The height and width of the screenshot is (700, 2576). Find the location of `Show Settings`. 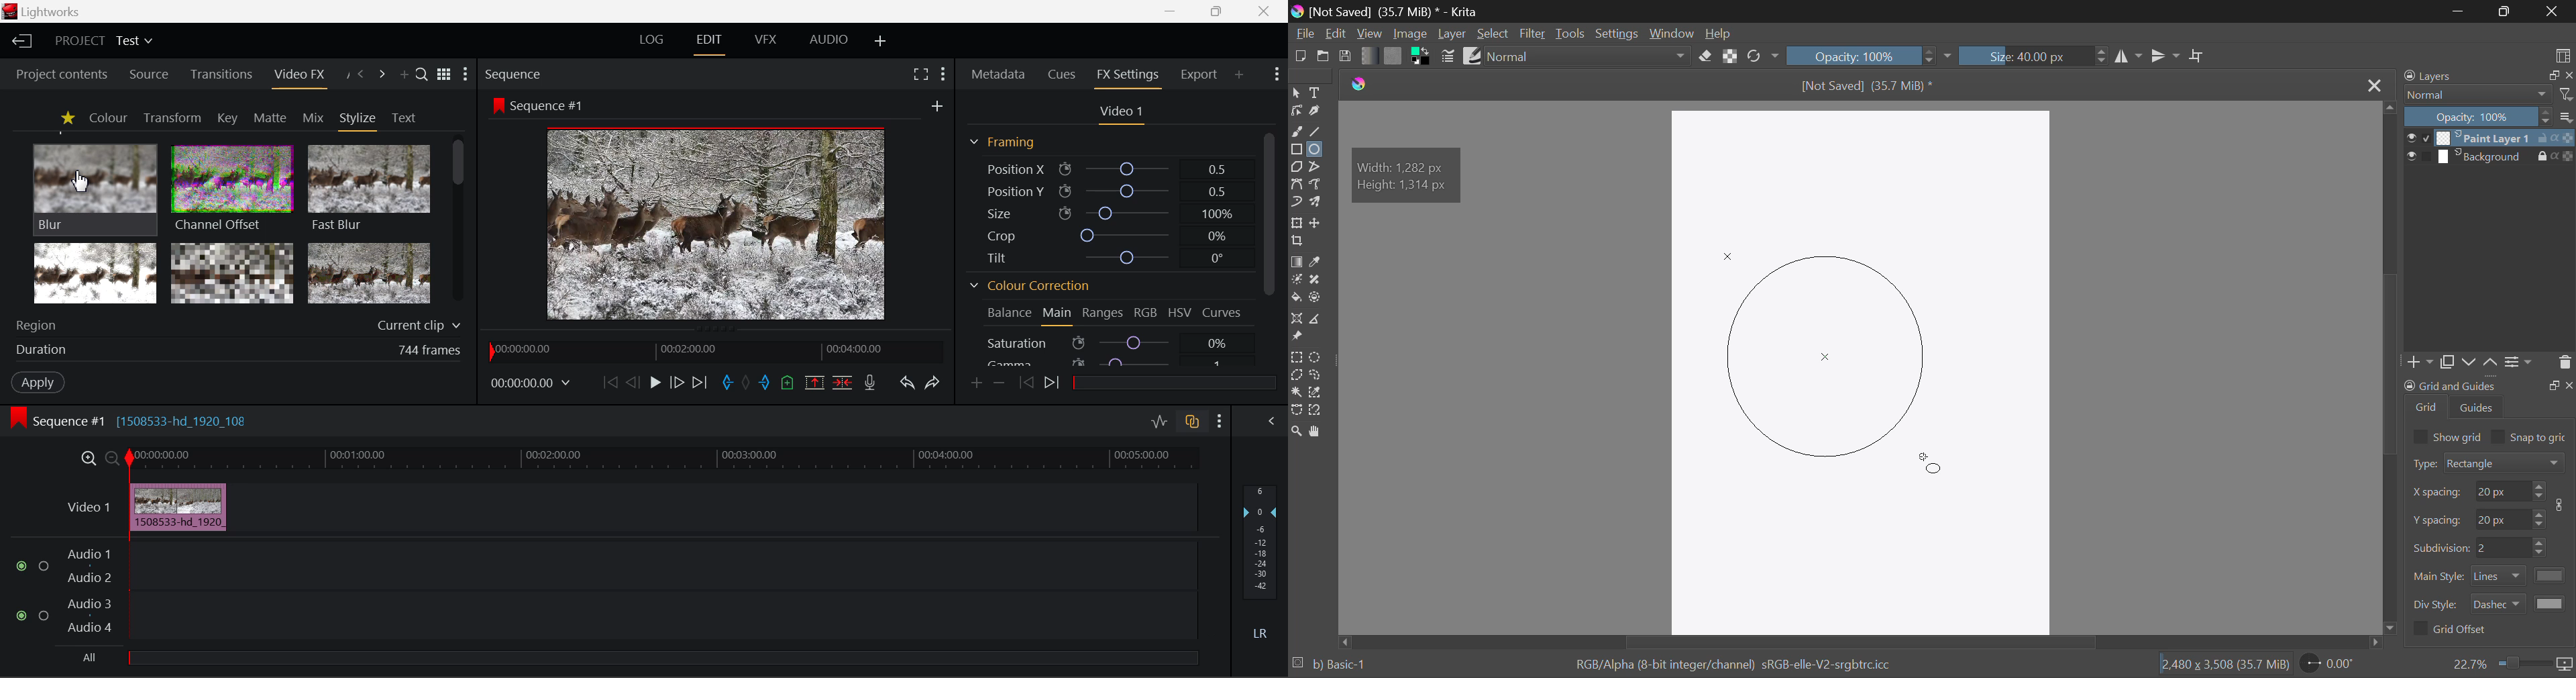

Show Settings is located at coordinates (468, 75).